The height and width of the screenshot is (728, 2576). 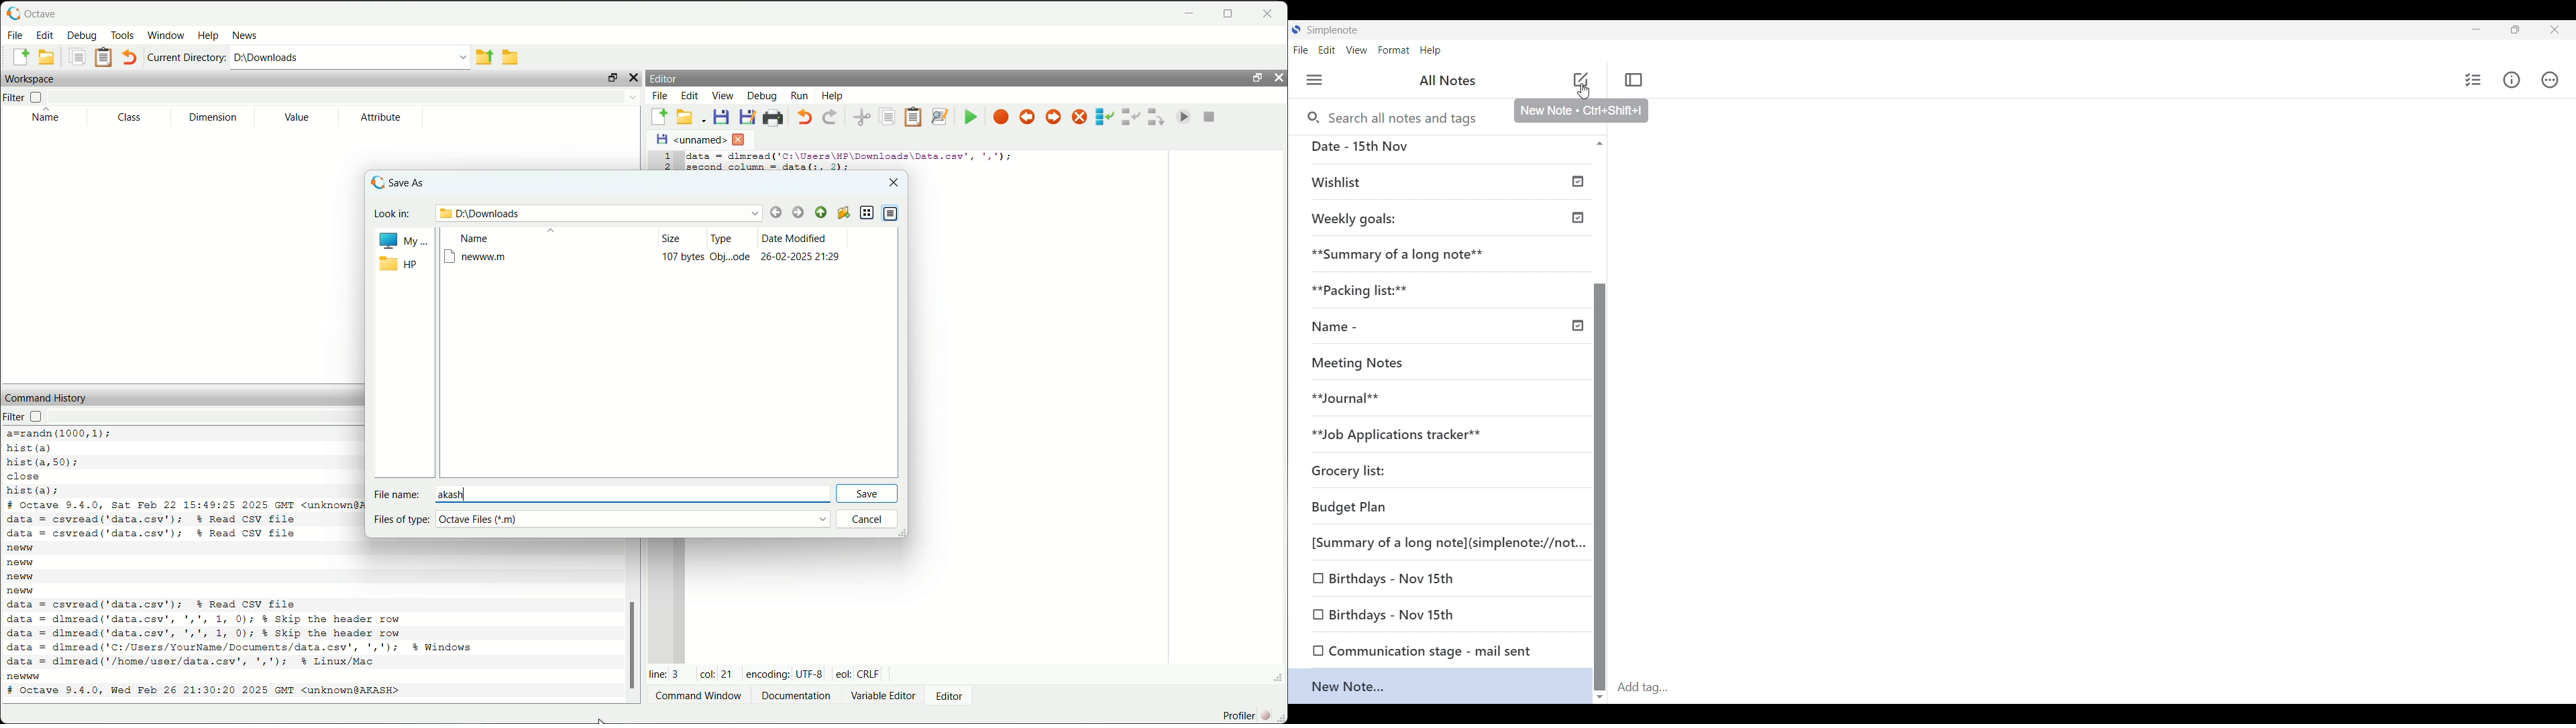 I want to click on save file and run/continue, so click(x=970, y=117).